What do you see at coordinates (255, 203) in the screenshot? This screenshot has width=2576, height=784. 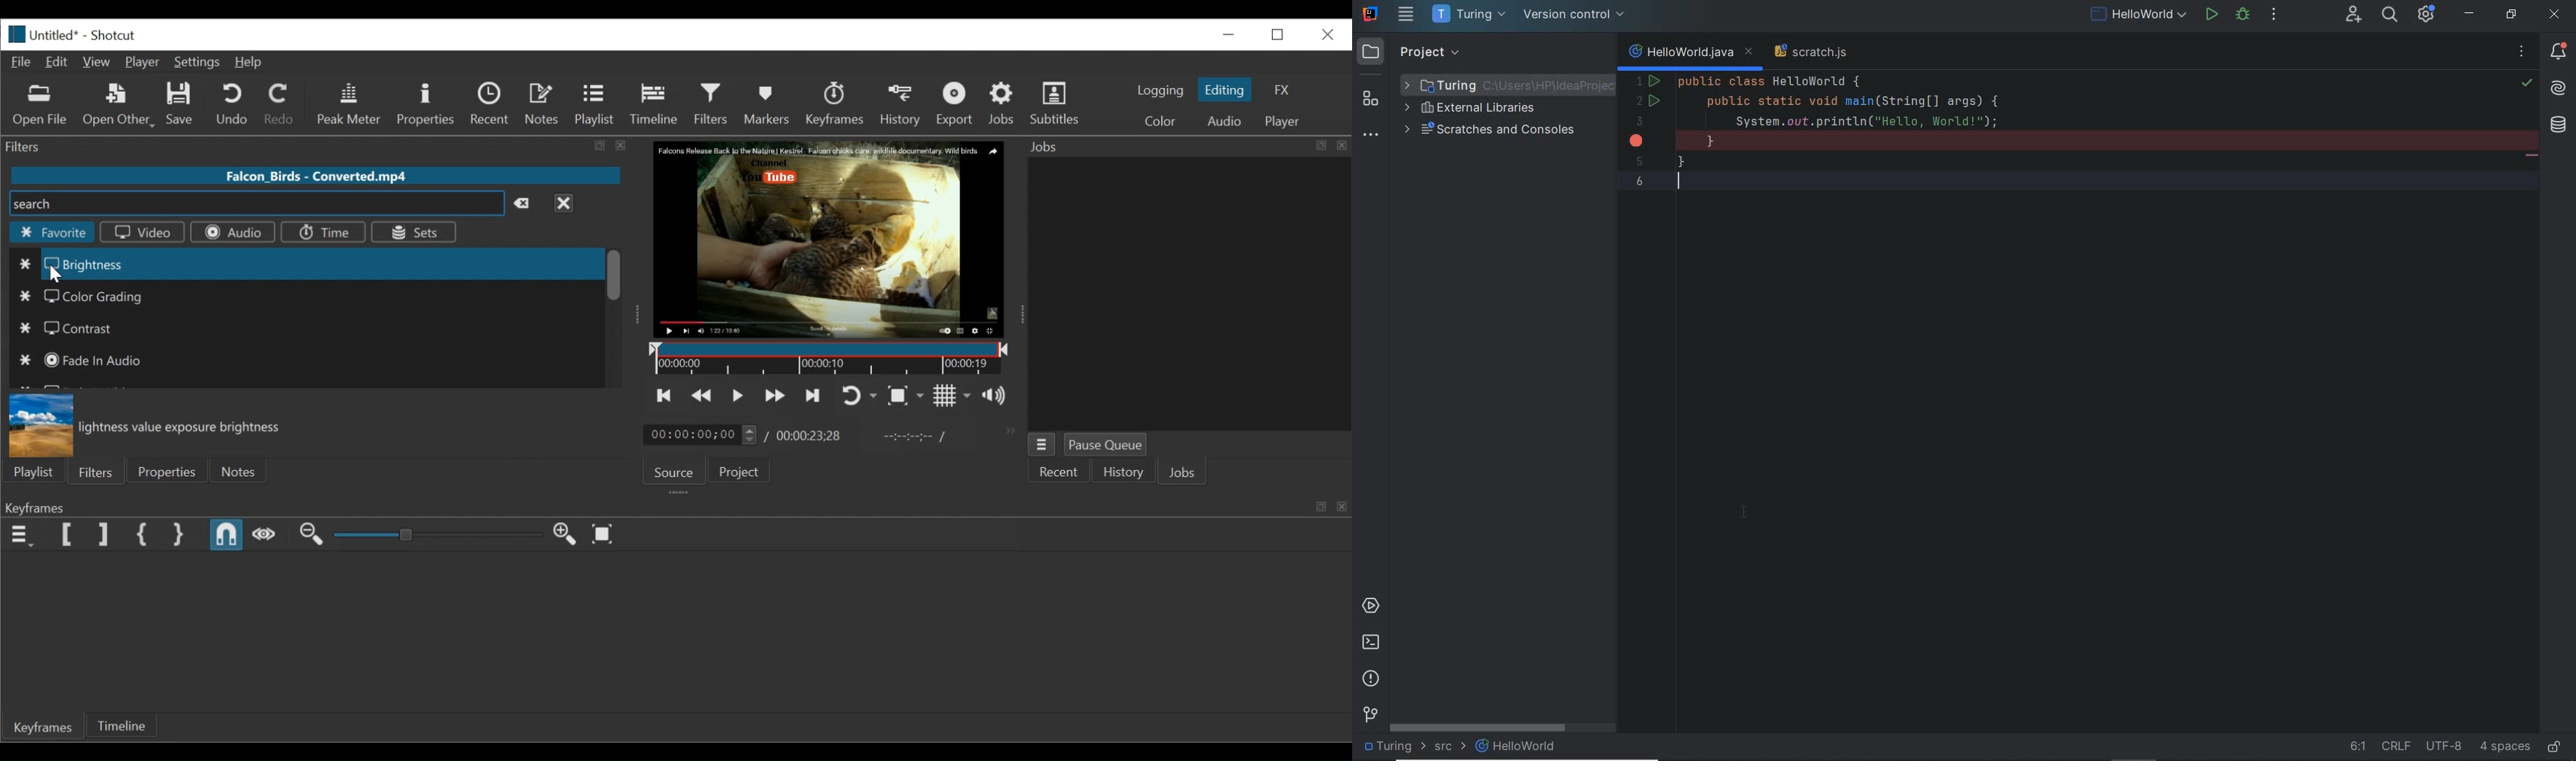 I see `Search` at bounding box center [255, 203].